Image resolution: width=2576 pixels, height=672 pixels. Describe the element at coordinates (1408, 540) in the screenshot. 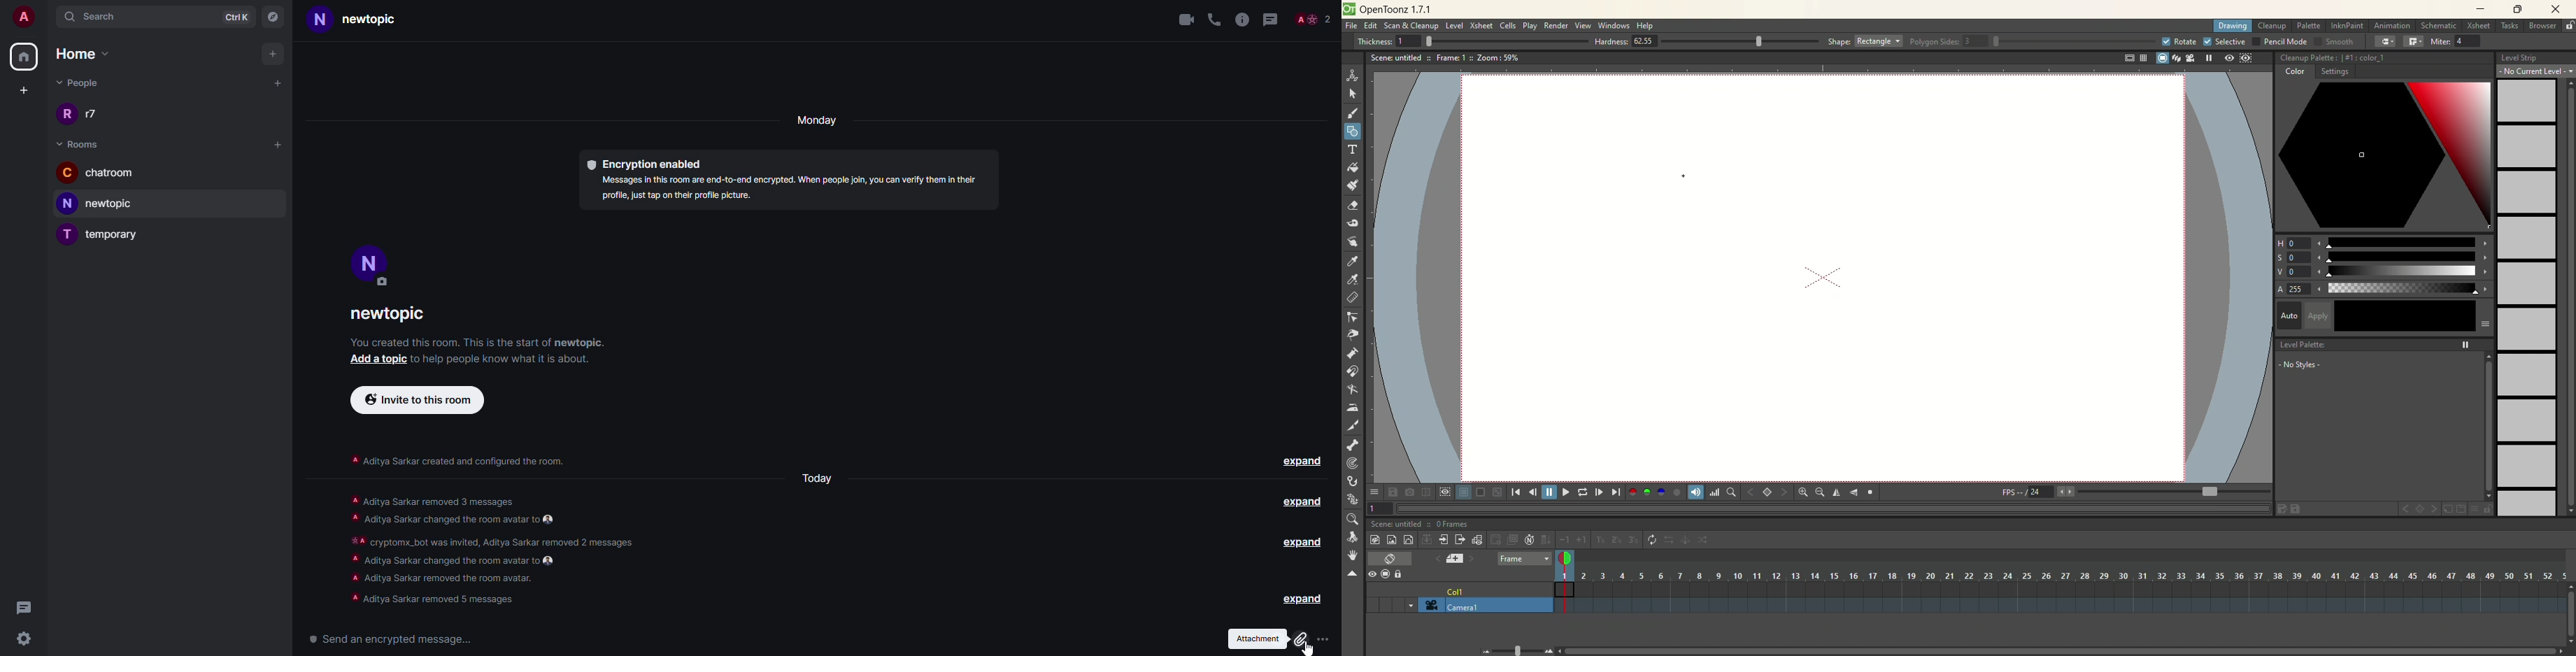

I see `new vector level` at that location.